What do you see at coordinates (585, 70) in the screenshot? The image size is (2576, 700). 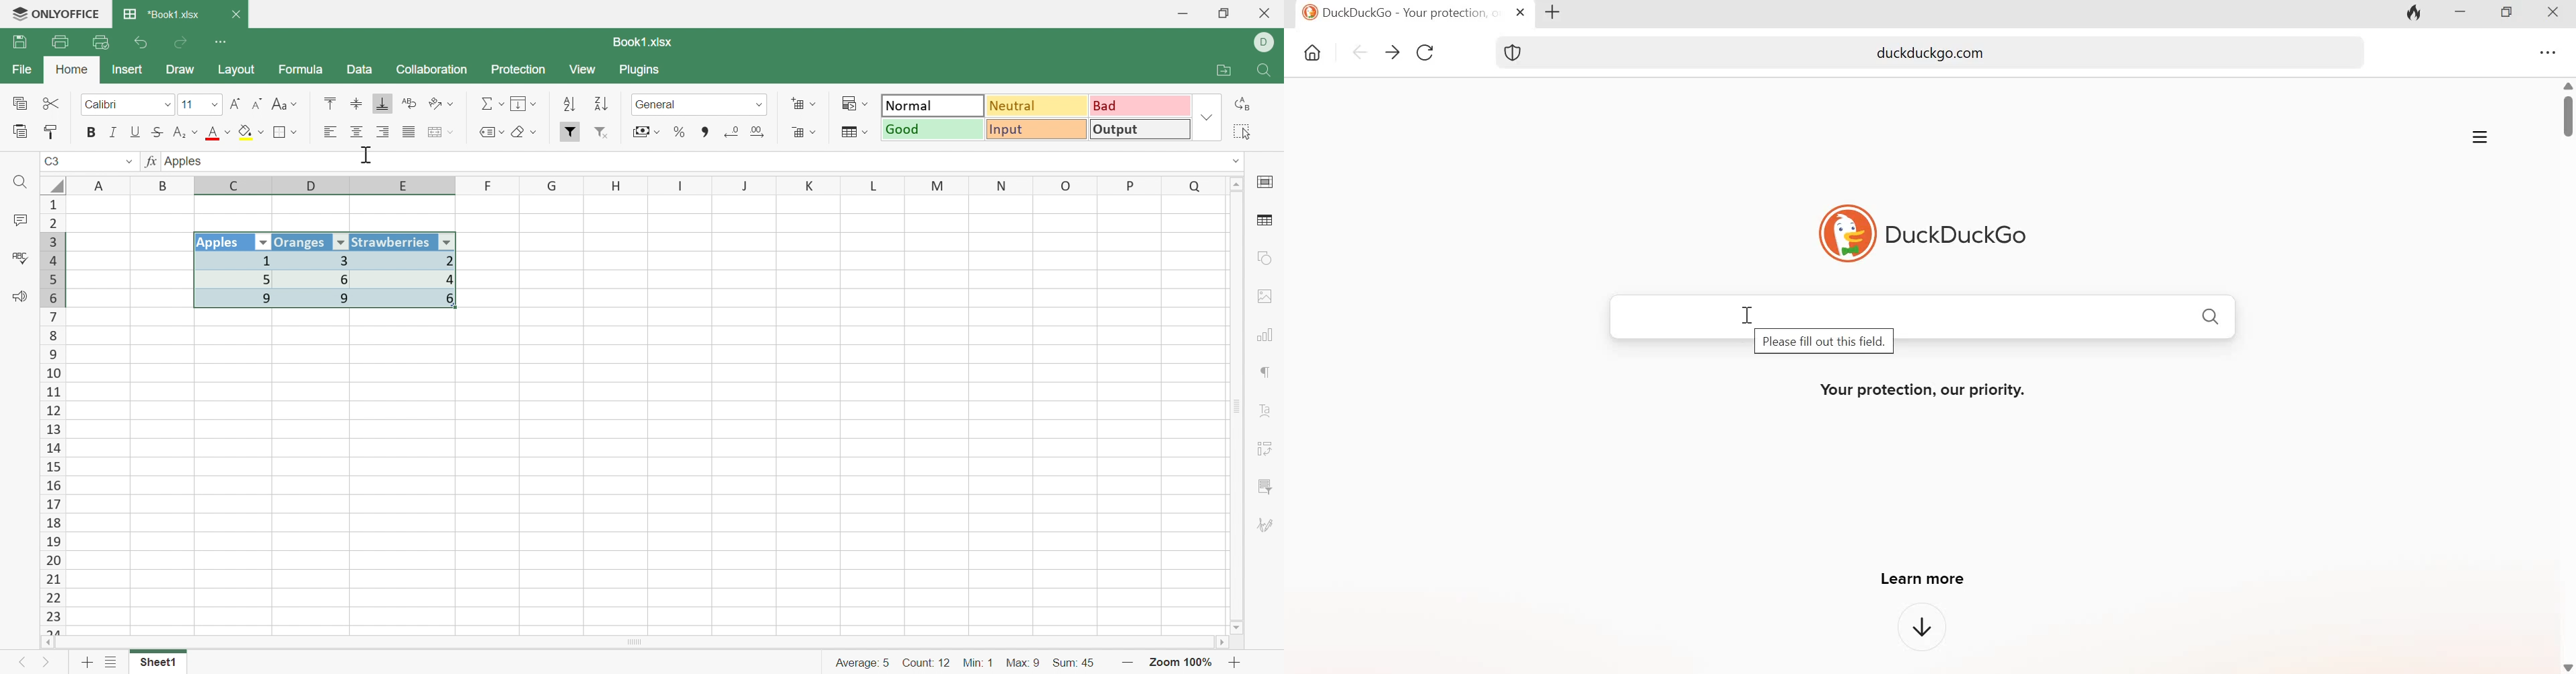 I see `View` at bounding box center [585, 70].